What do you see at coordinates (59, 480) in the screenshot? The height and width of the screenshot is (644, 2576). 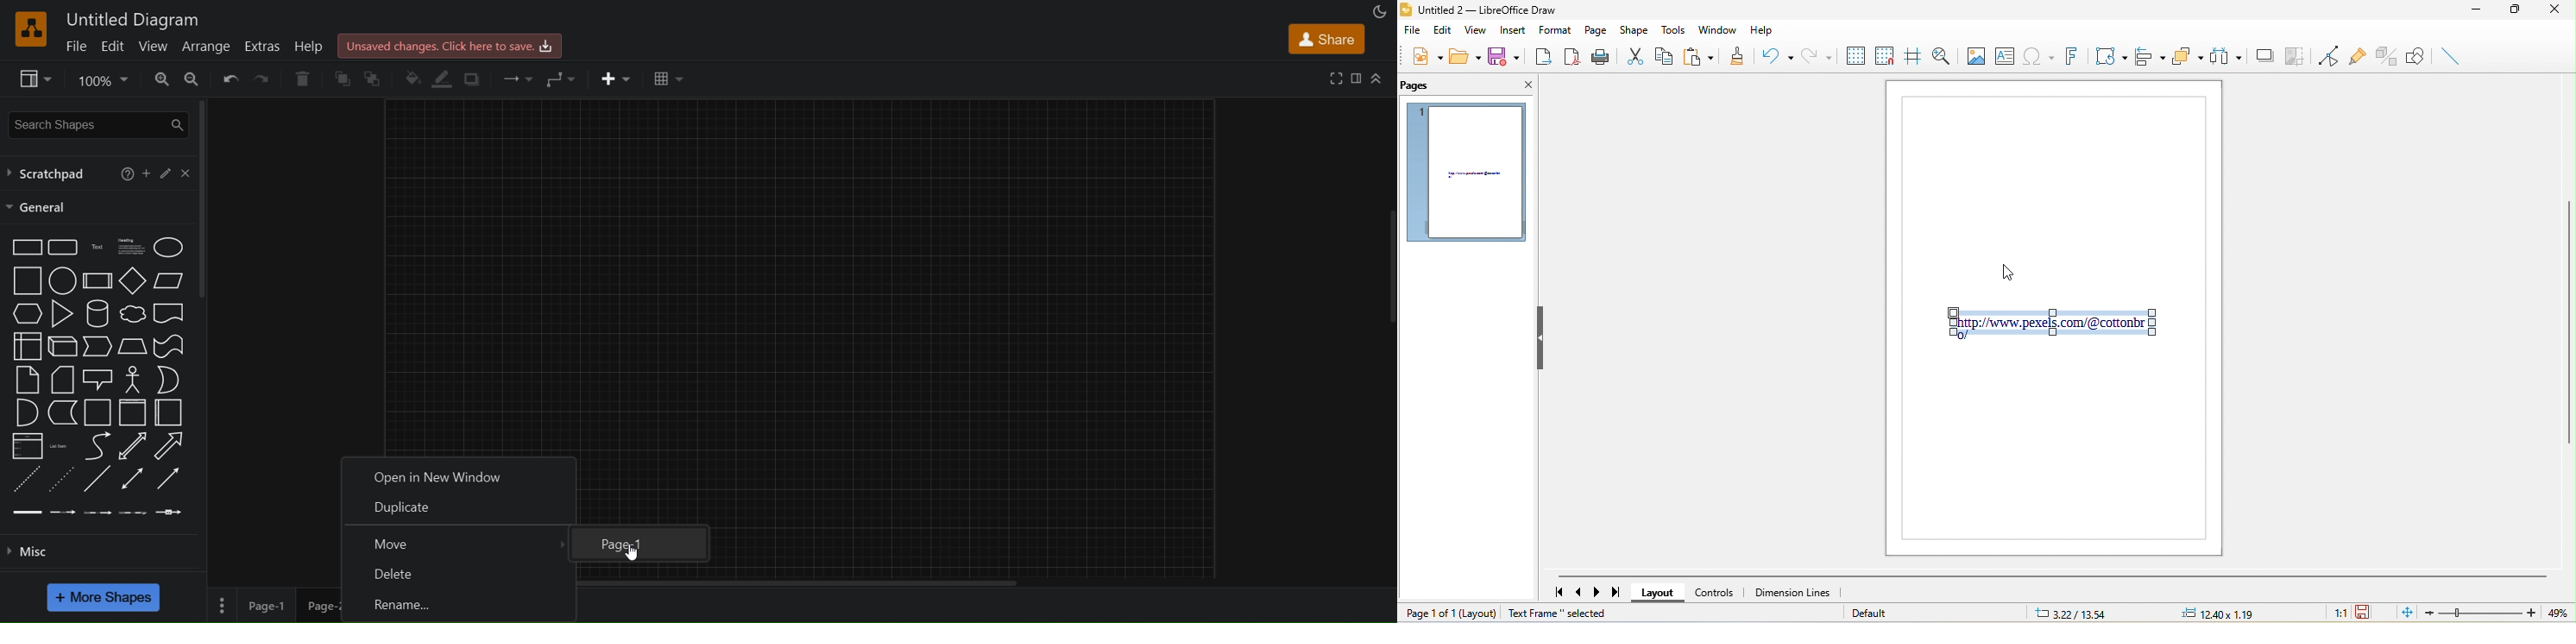 I see `dotted line` at bounding box center [59, 480].